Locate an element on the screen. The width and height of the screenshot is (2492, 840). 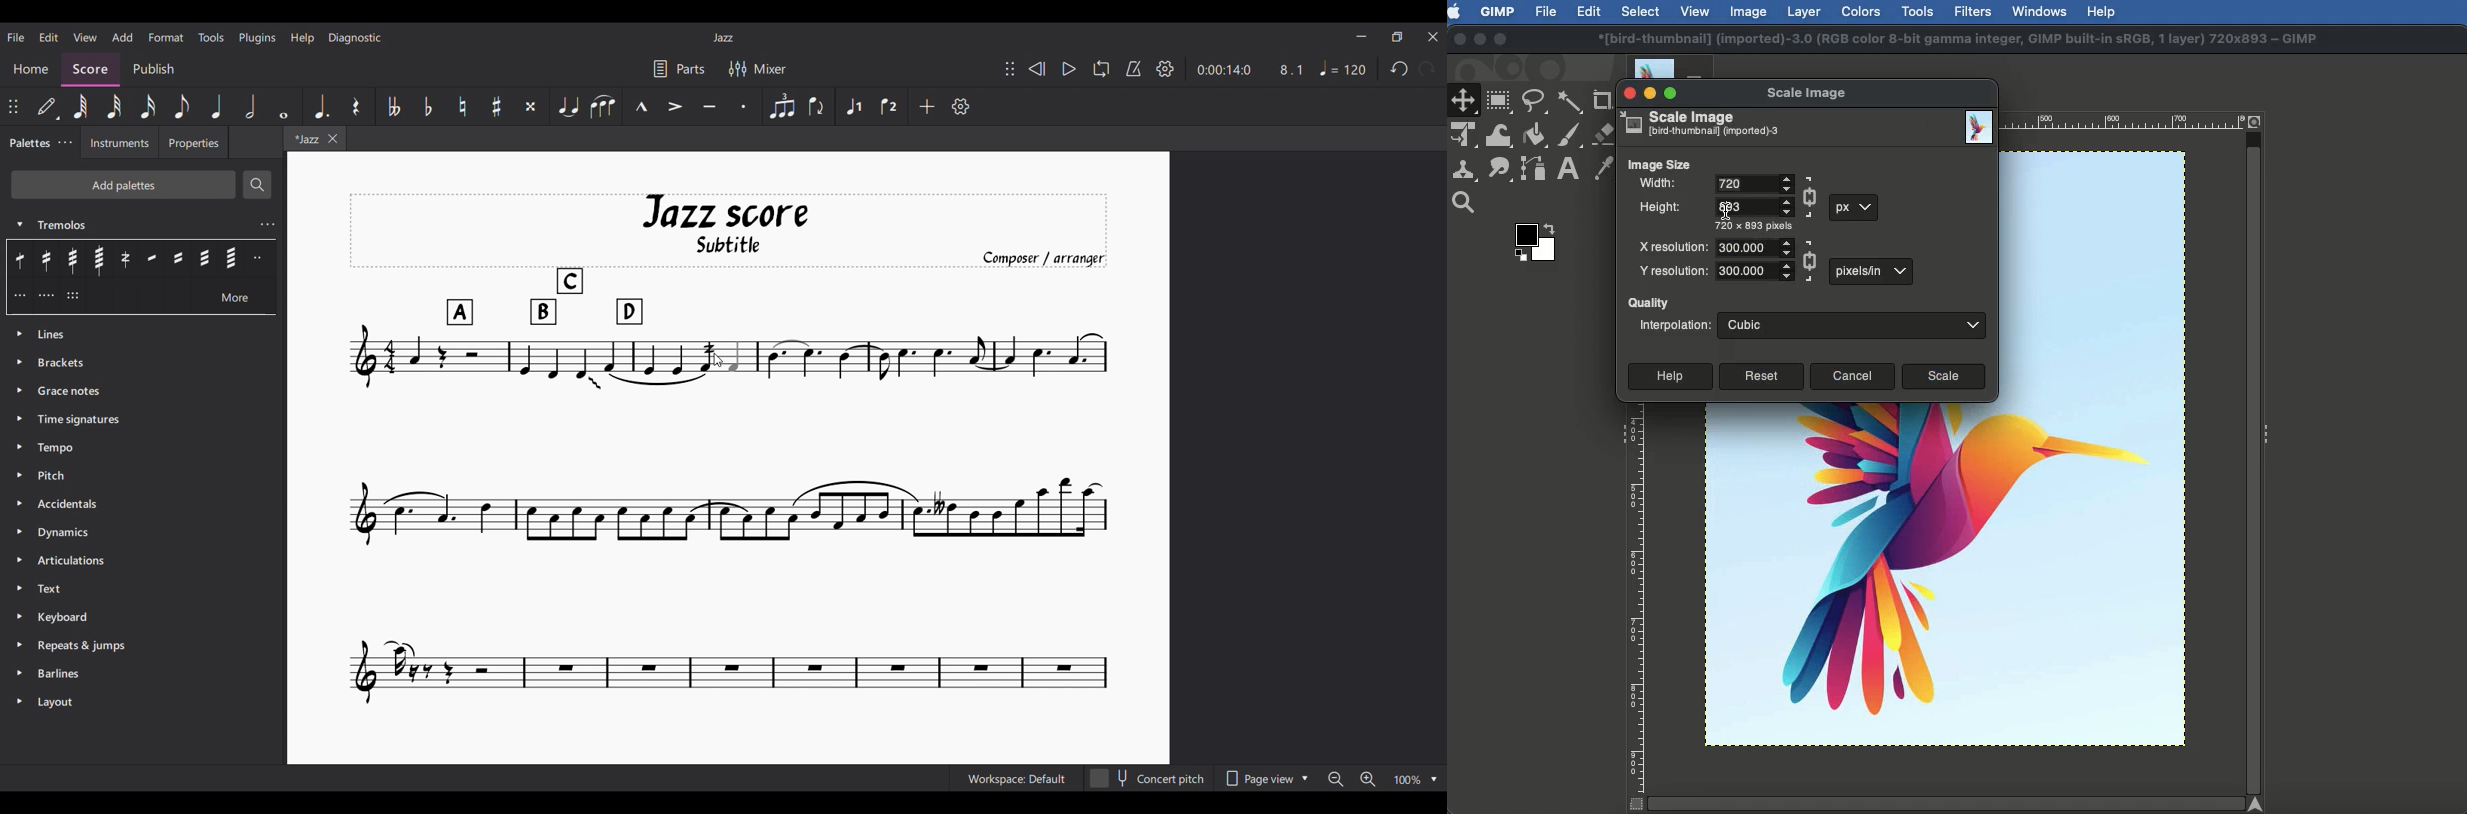
16th between notes is located at coordinates (178, 258).